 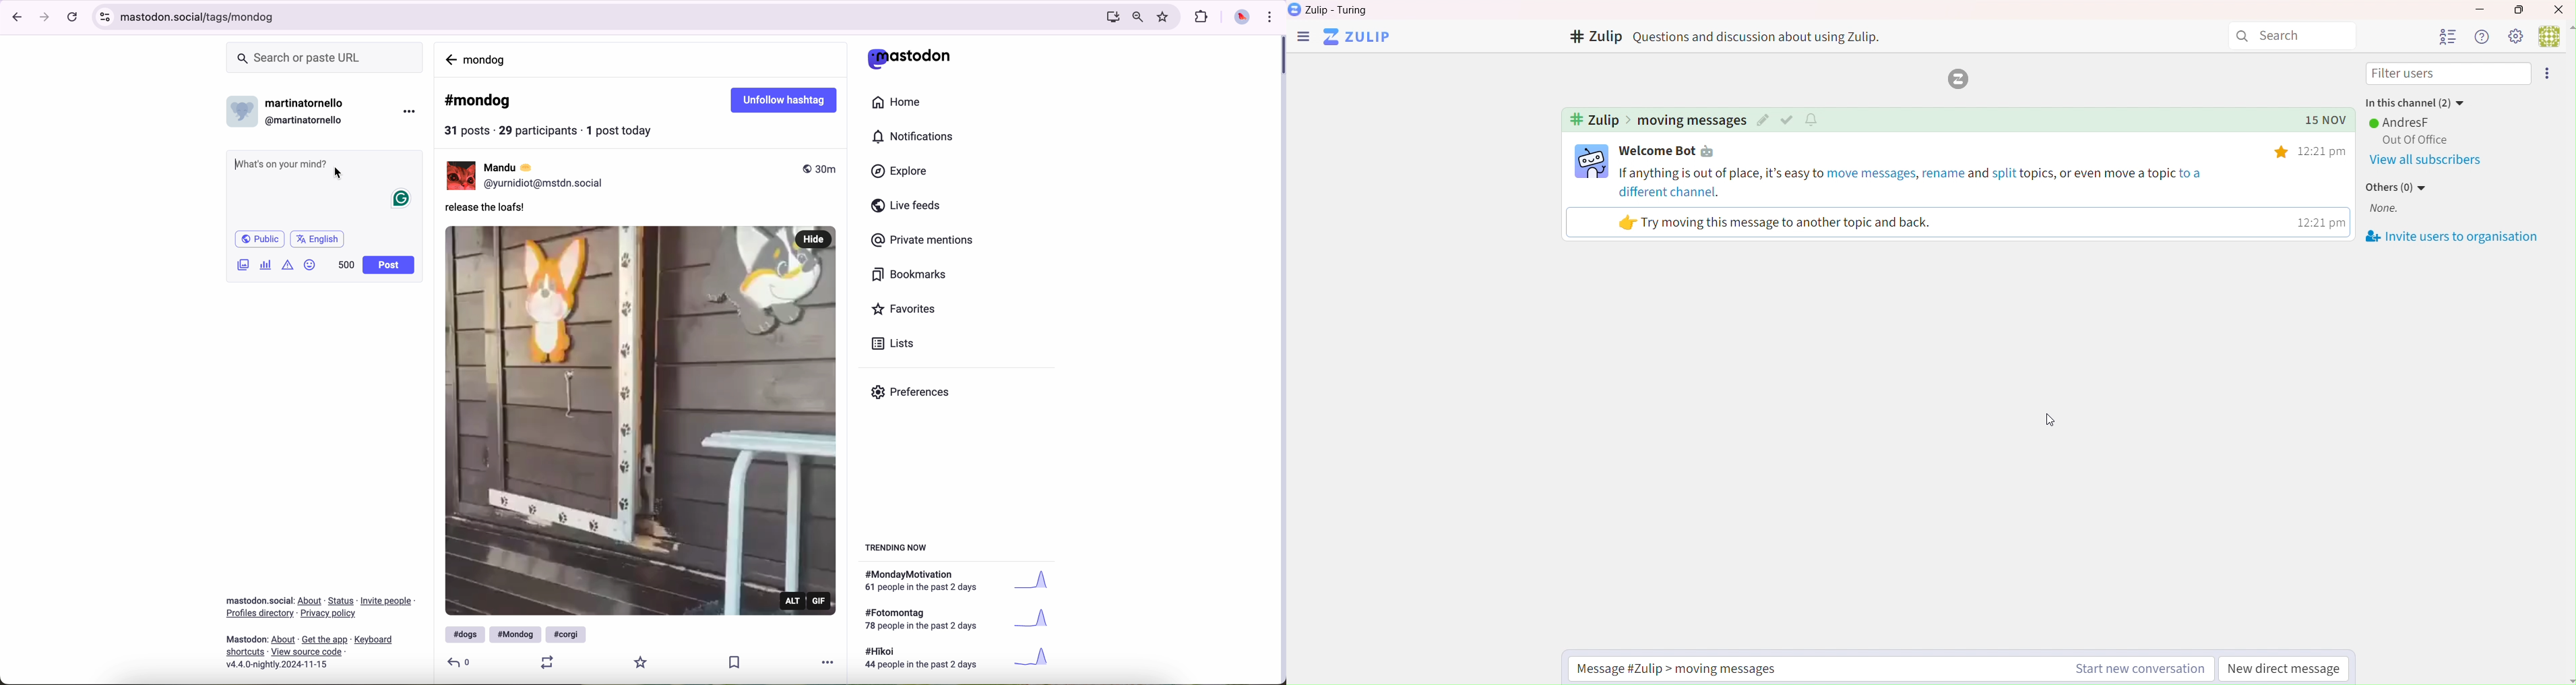 I want to click on Questions and discussion about using Zulip., so click(x=1763, y=36).